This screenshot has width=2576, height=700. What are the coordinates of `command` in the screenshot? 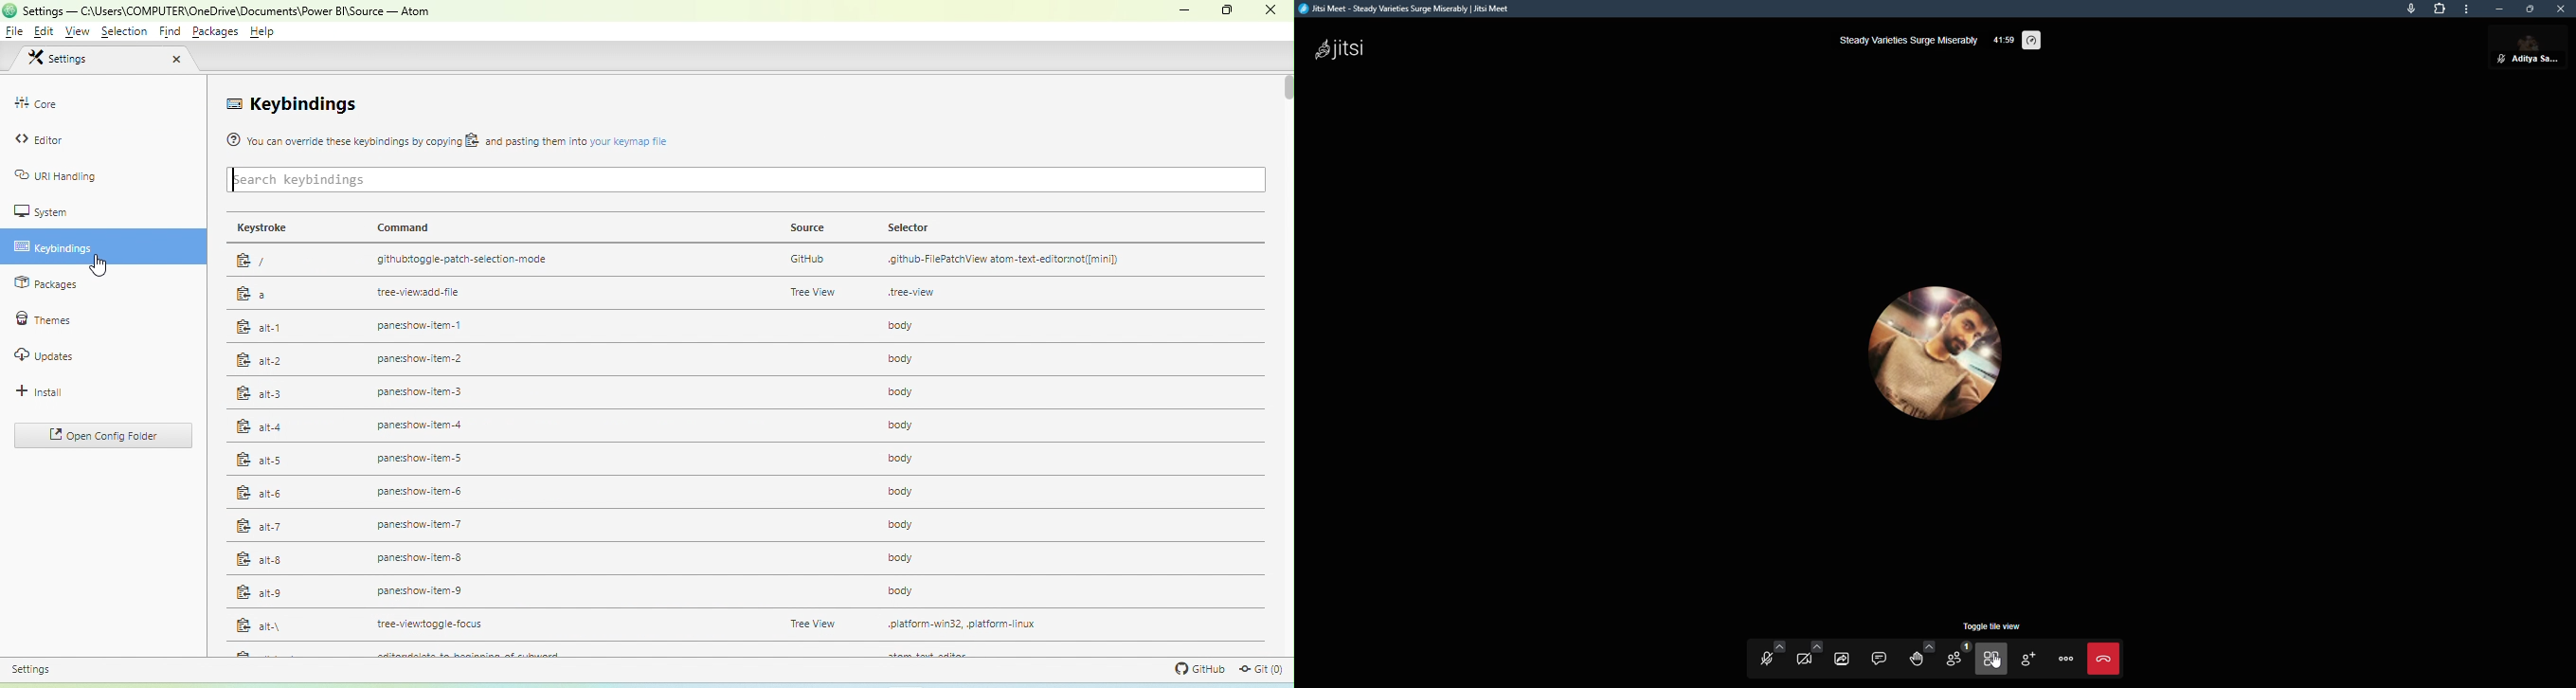 It's located at (480, 436).